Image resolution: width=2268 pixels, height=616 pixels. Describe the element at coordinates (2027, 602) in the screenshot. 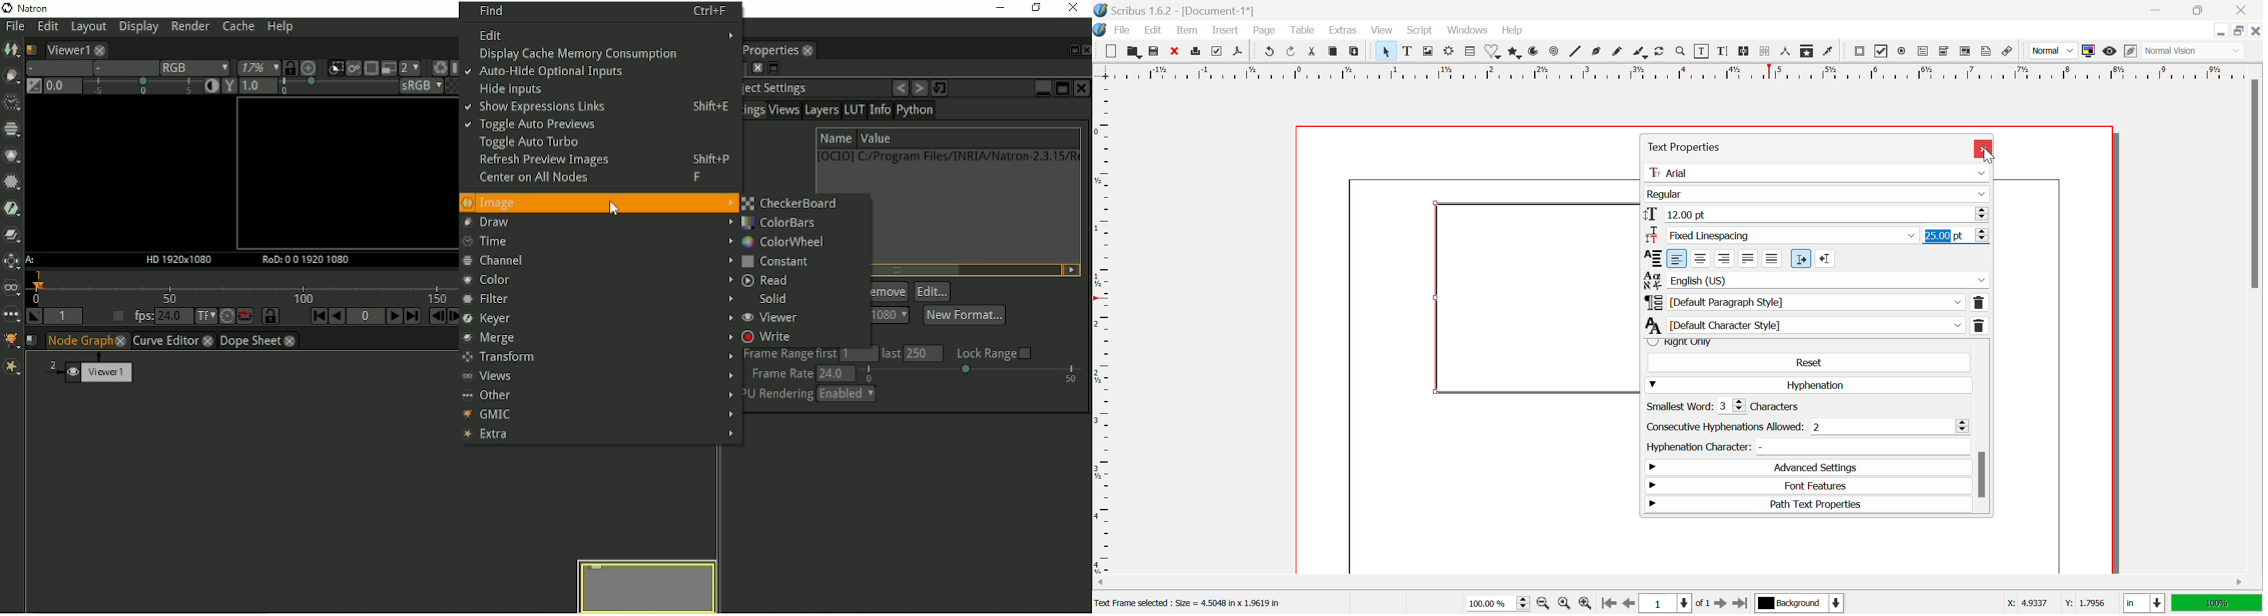

I see `X: 4.9337` at that location.